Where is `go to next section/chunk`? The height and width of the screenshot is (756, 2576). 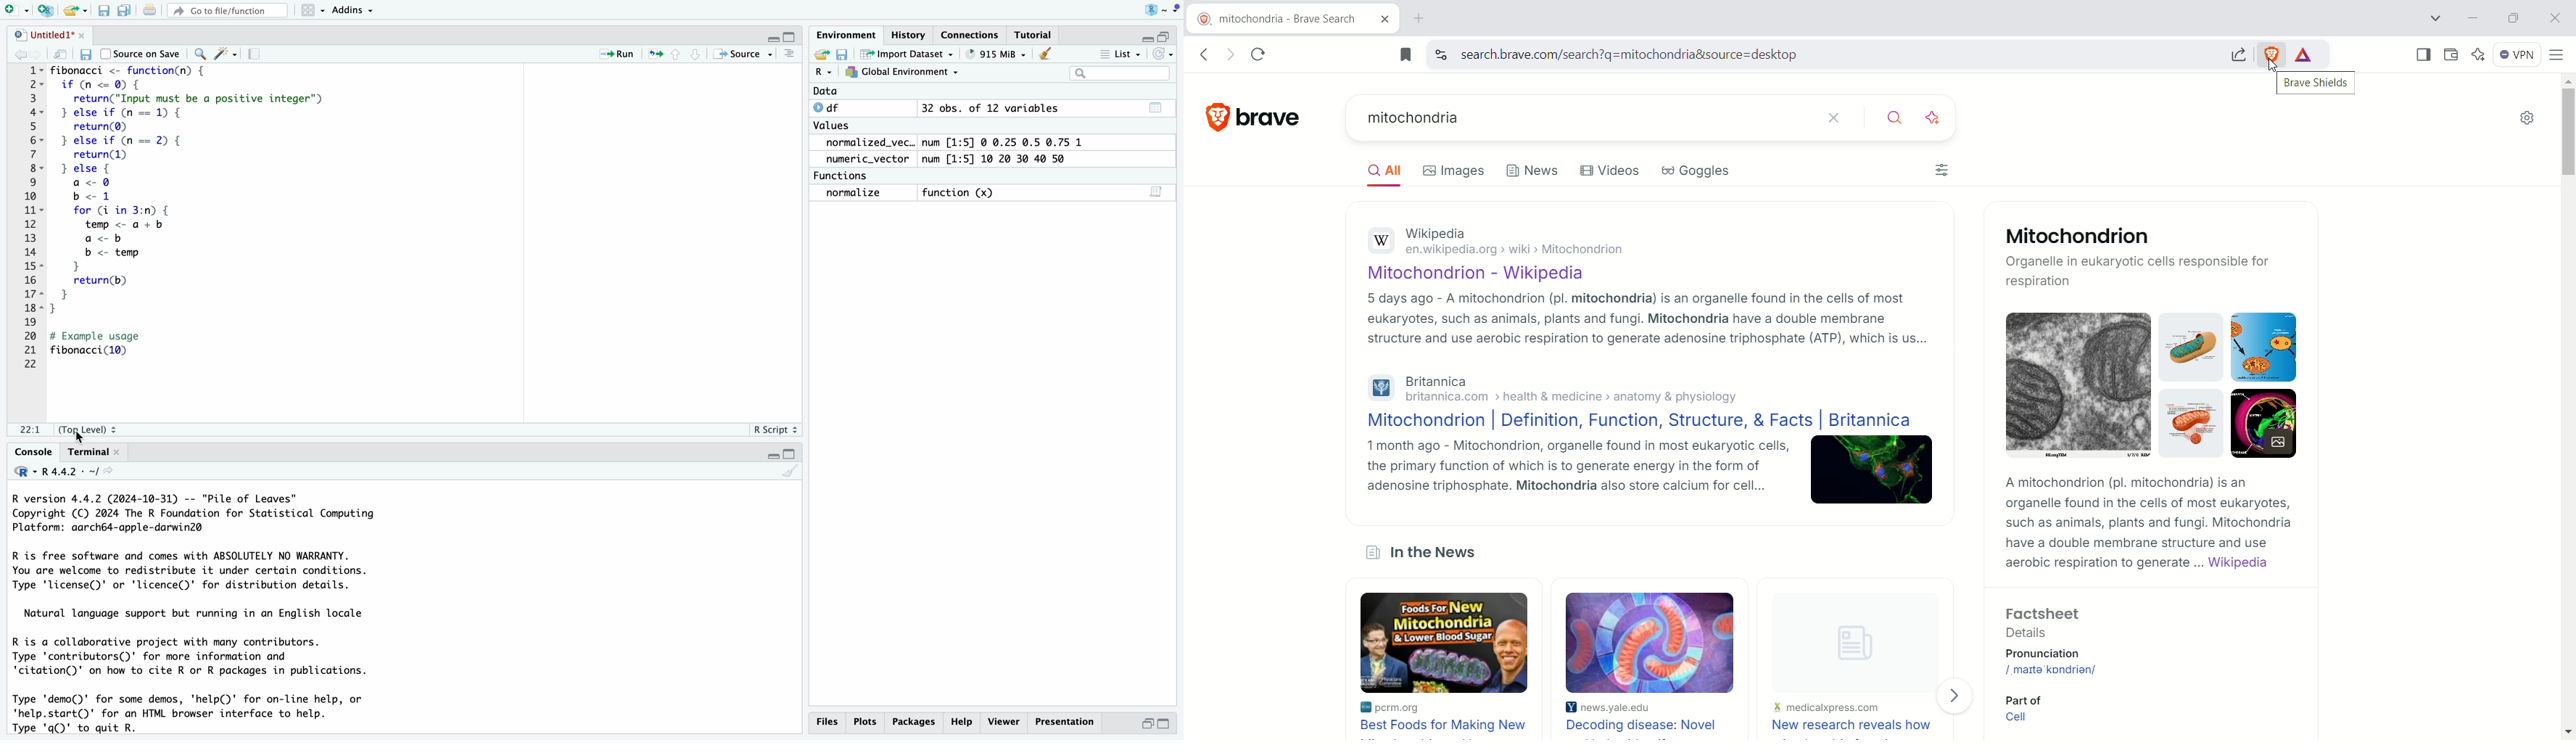 go to next section/chunk is located at coordinates (698, 57).